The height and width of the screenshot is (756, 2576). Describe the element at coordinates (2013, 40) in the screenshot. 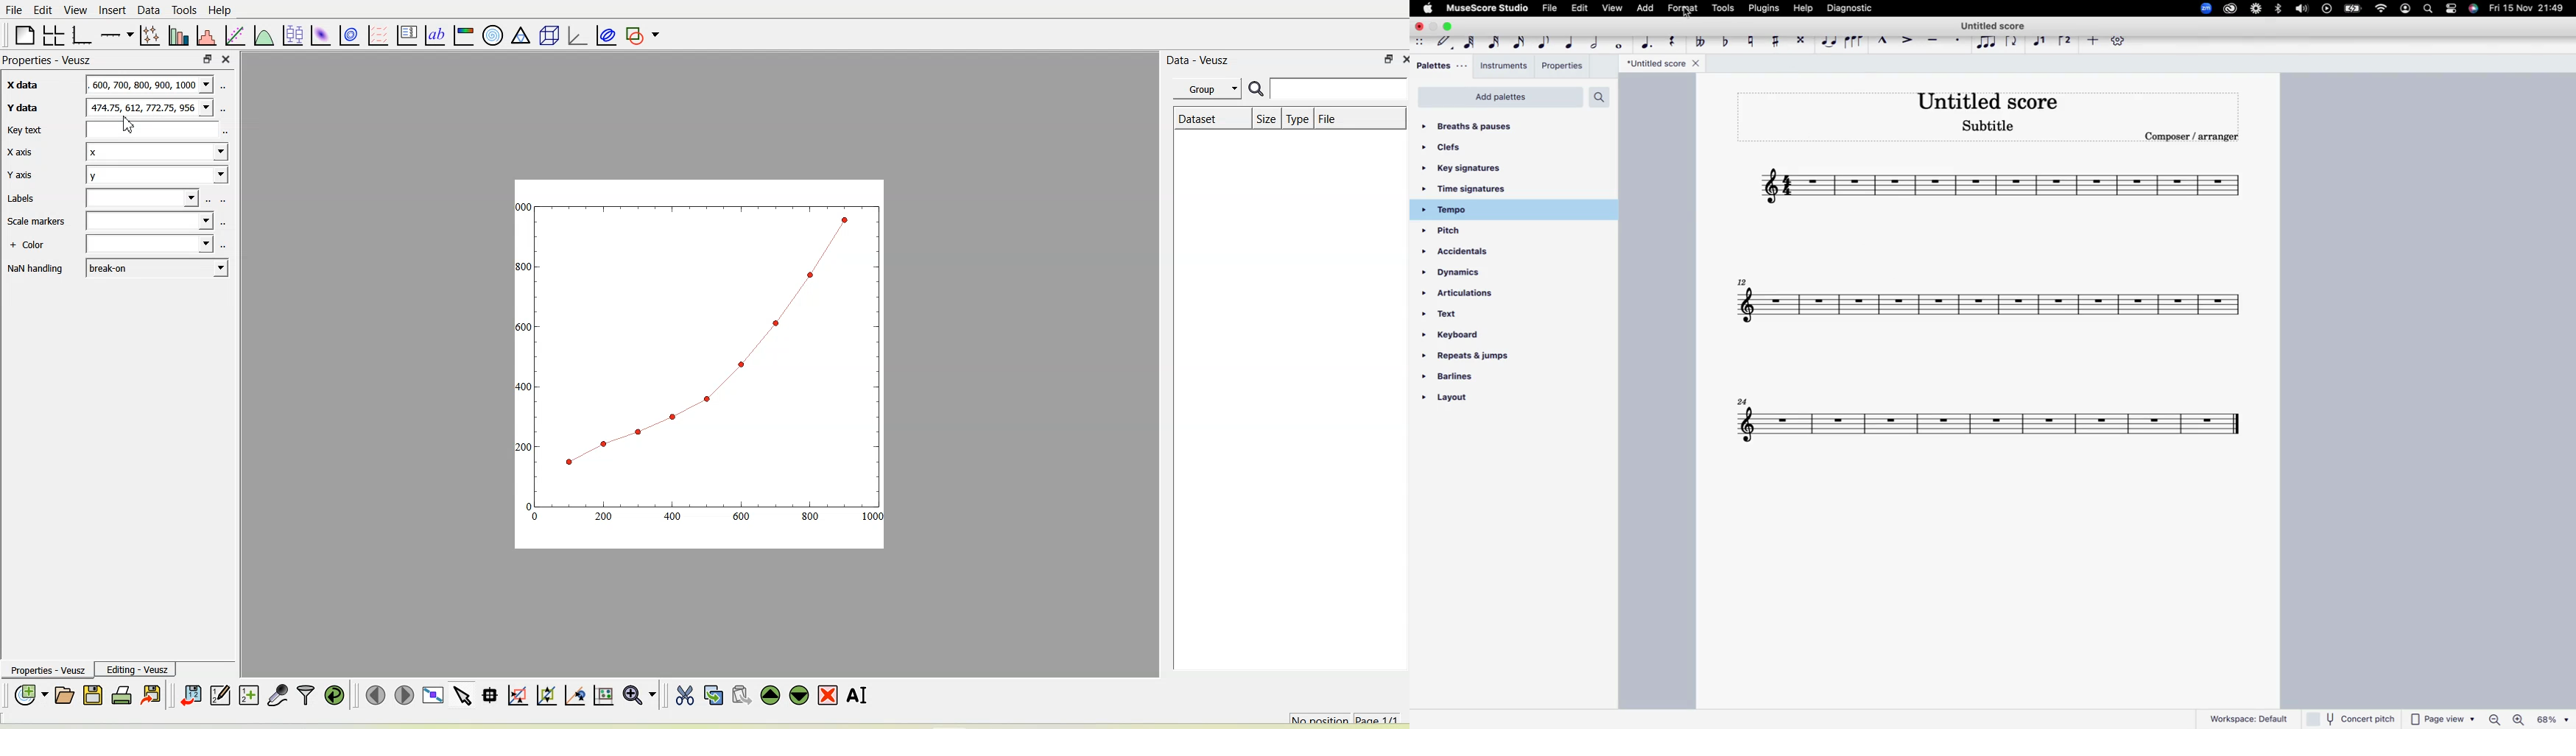

I see `flip direction` at that location.